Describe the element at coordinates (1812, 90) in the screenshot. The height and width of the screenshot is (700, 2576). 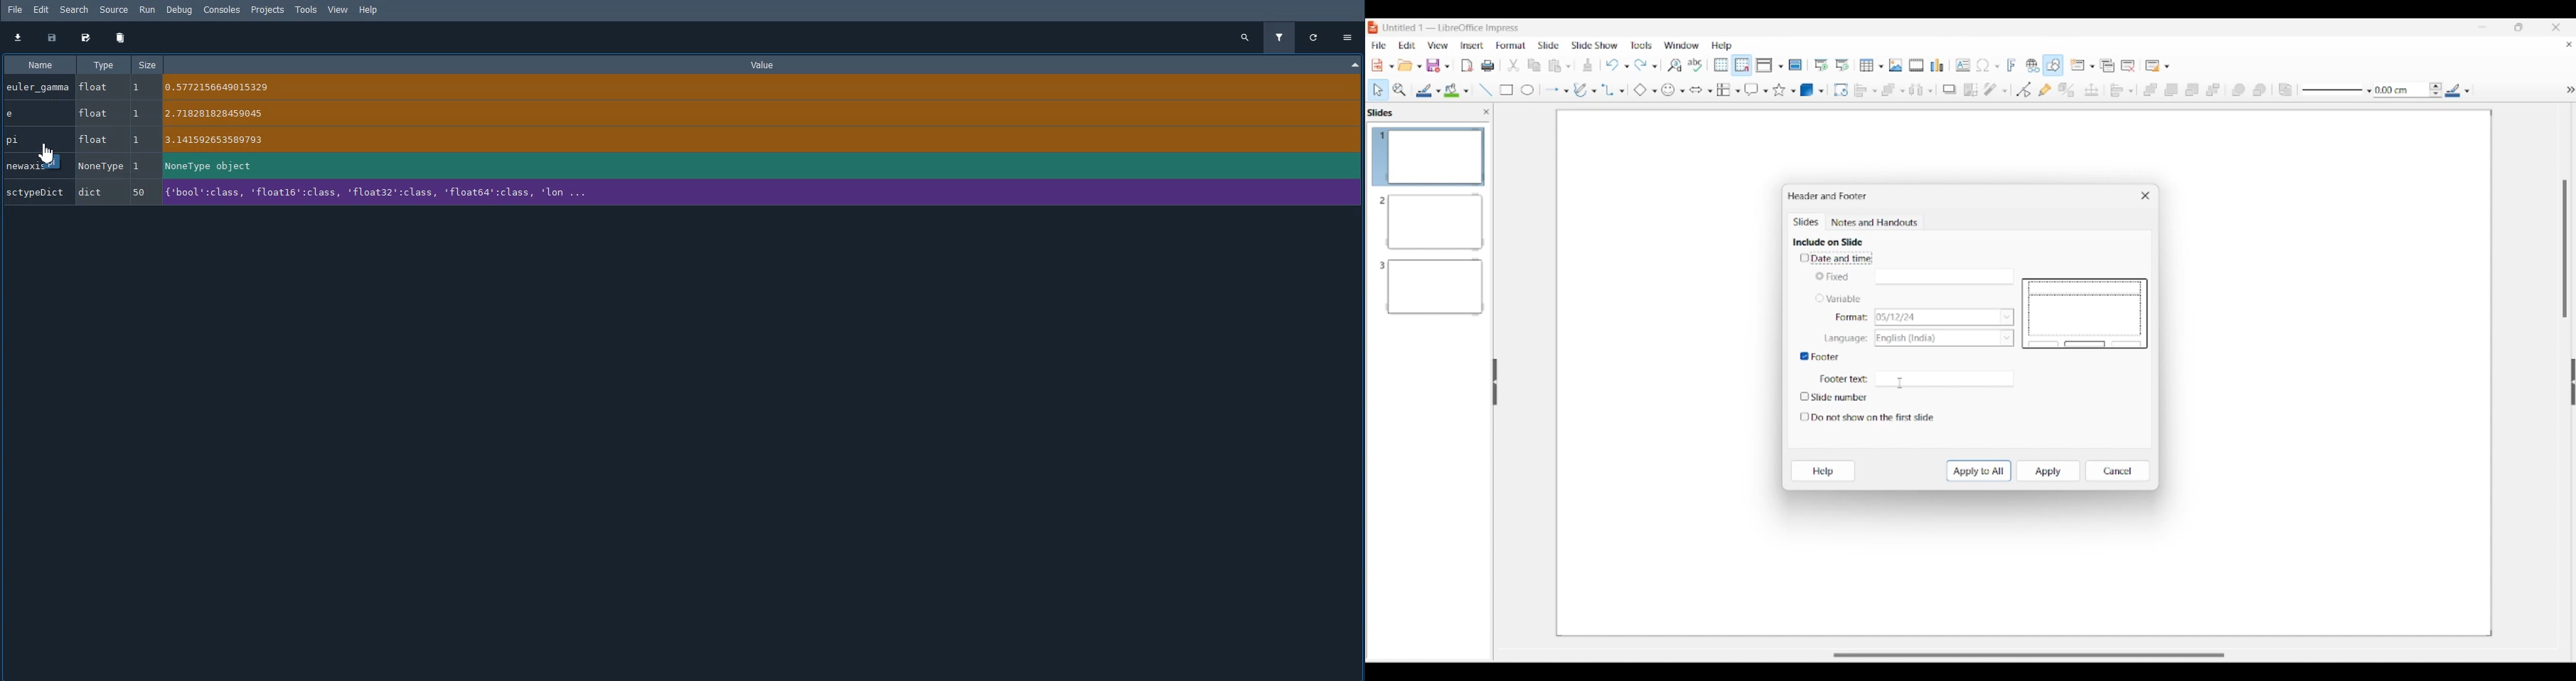
I see `3D object options` at that location.